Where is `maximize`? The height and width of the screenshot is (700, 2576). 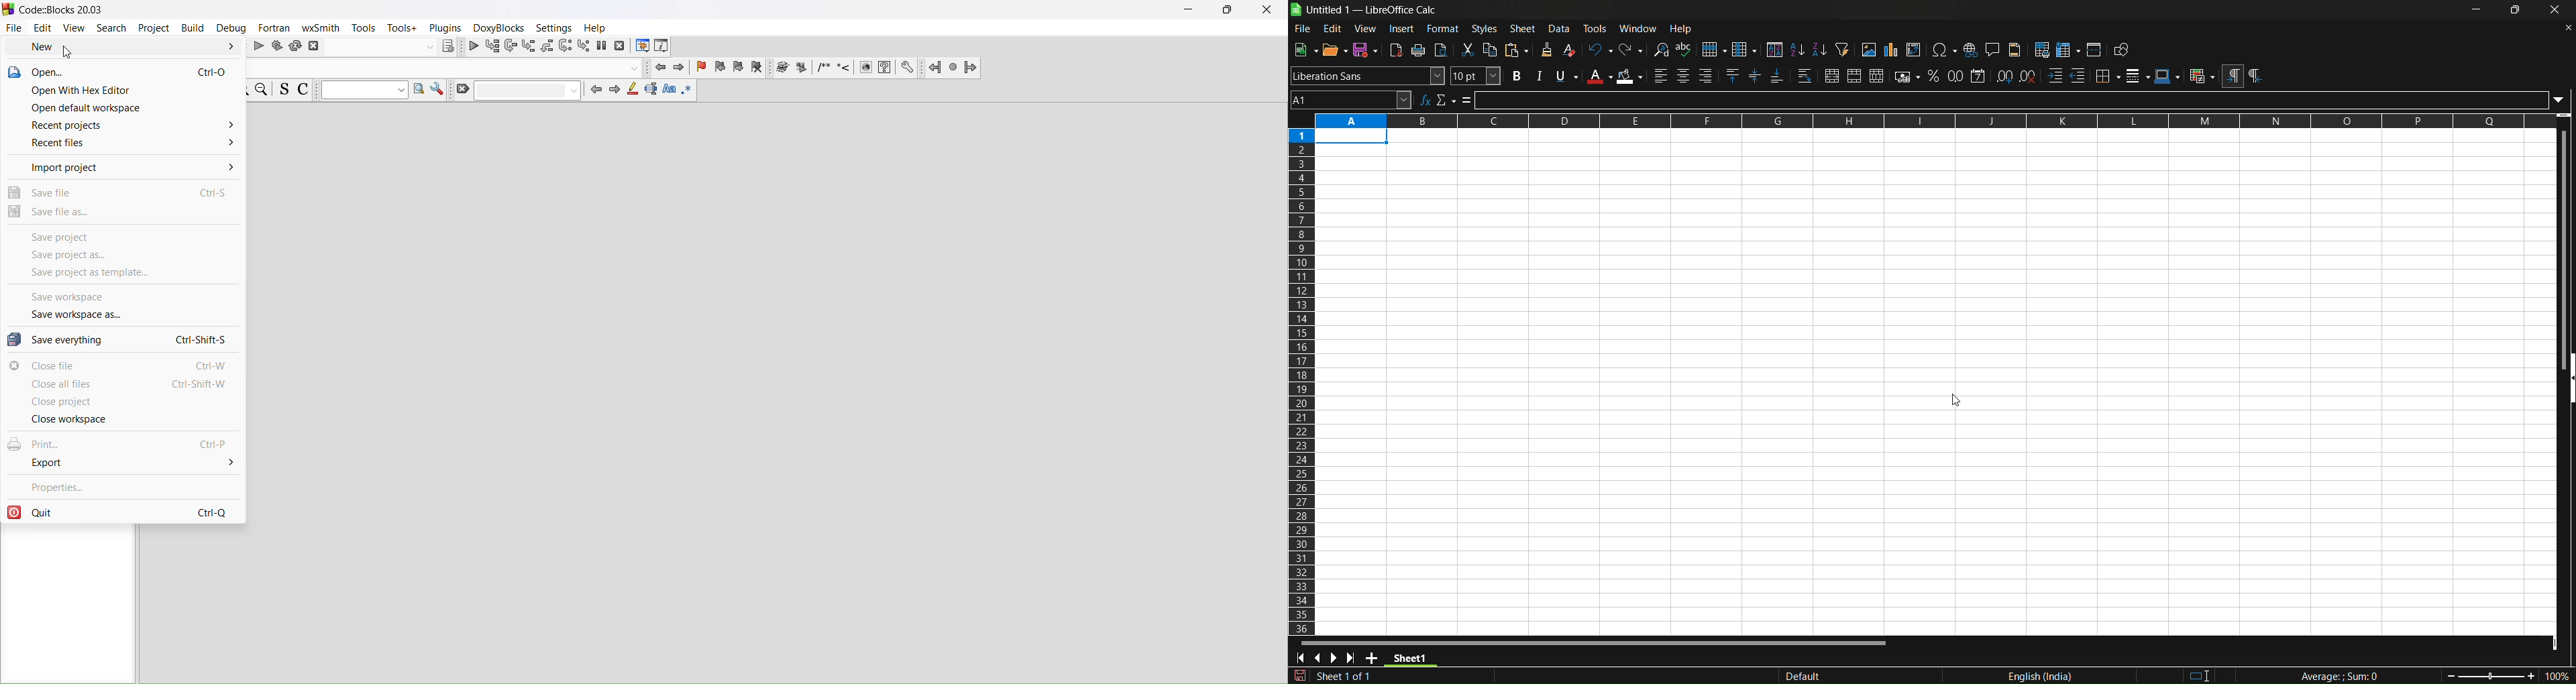 maximize is located at coordinates (2518, 11).